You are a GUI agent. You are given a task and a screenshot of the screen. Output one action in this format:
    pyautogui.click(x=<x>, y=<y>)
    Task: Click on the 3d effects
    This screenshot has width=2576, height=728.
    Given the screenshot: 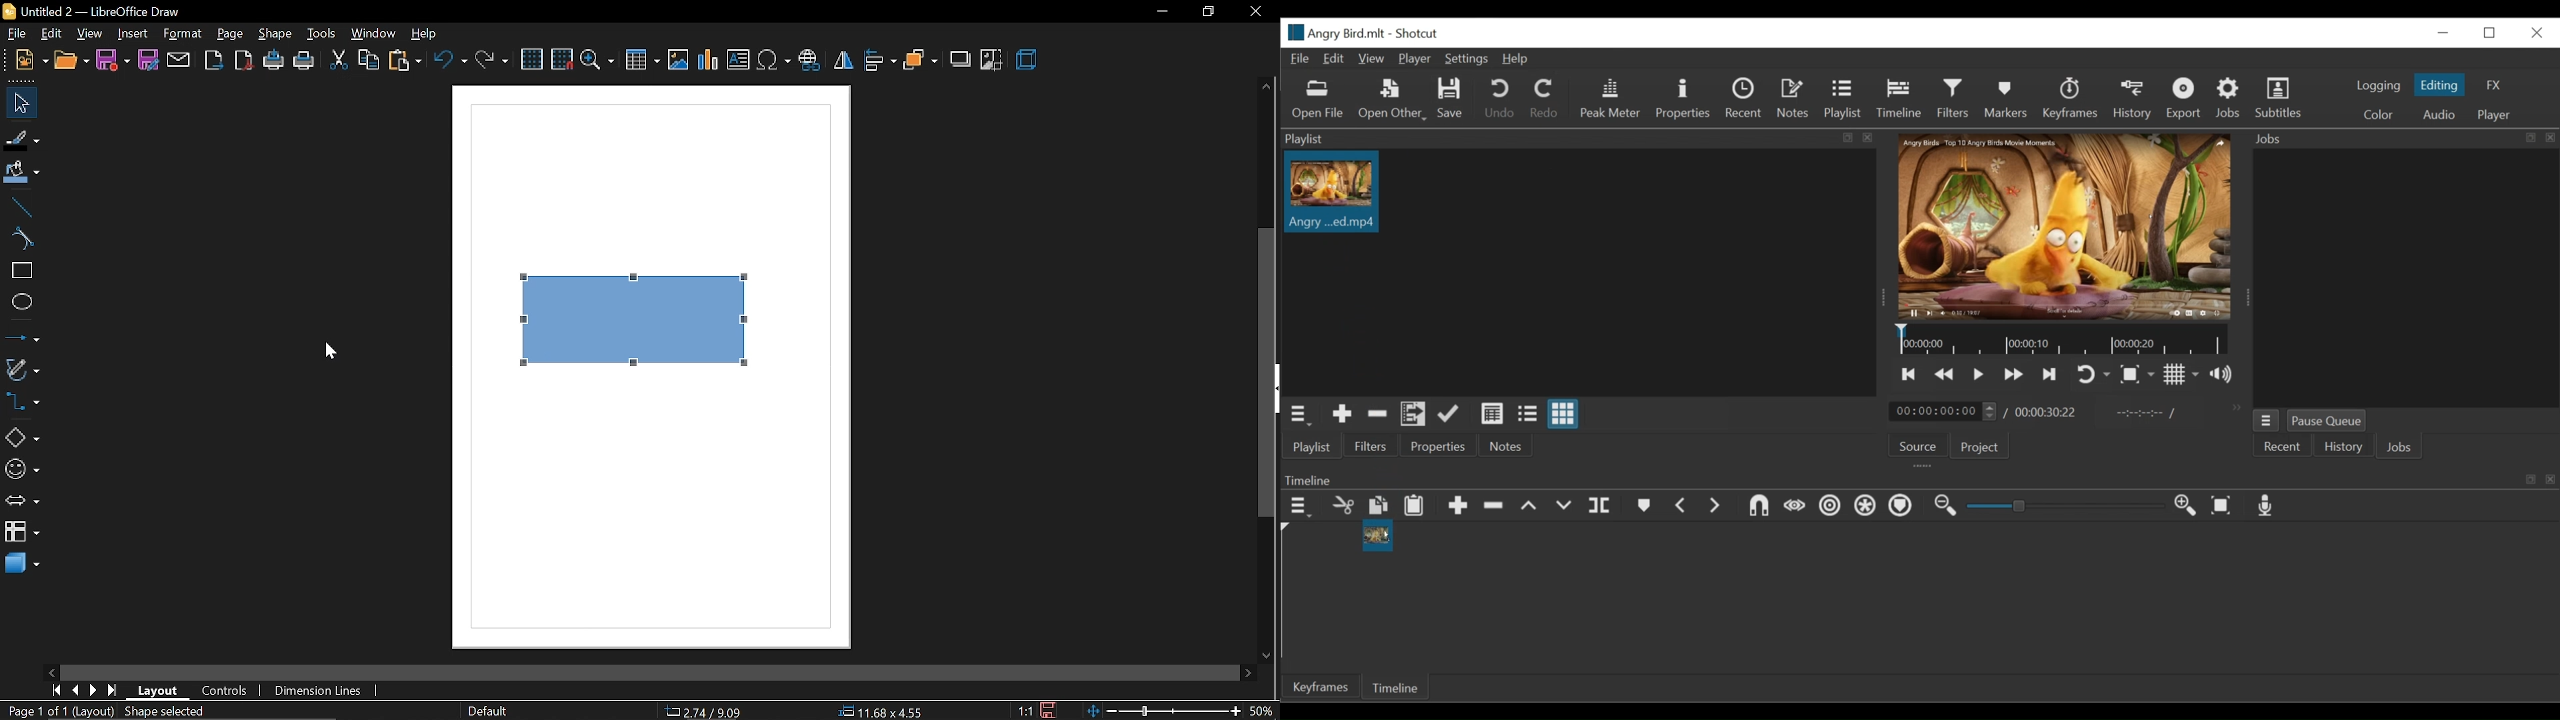 What is the action you would take?
    pyautogui.click(x=1030, y=62)
    